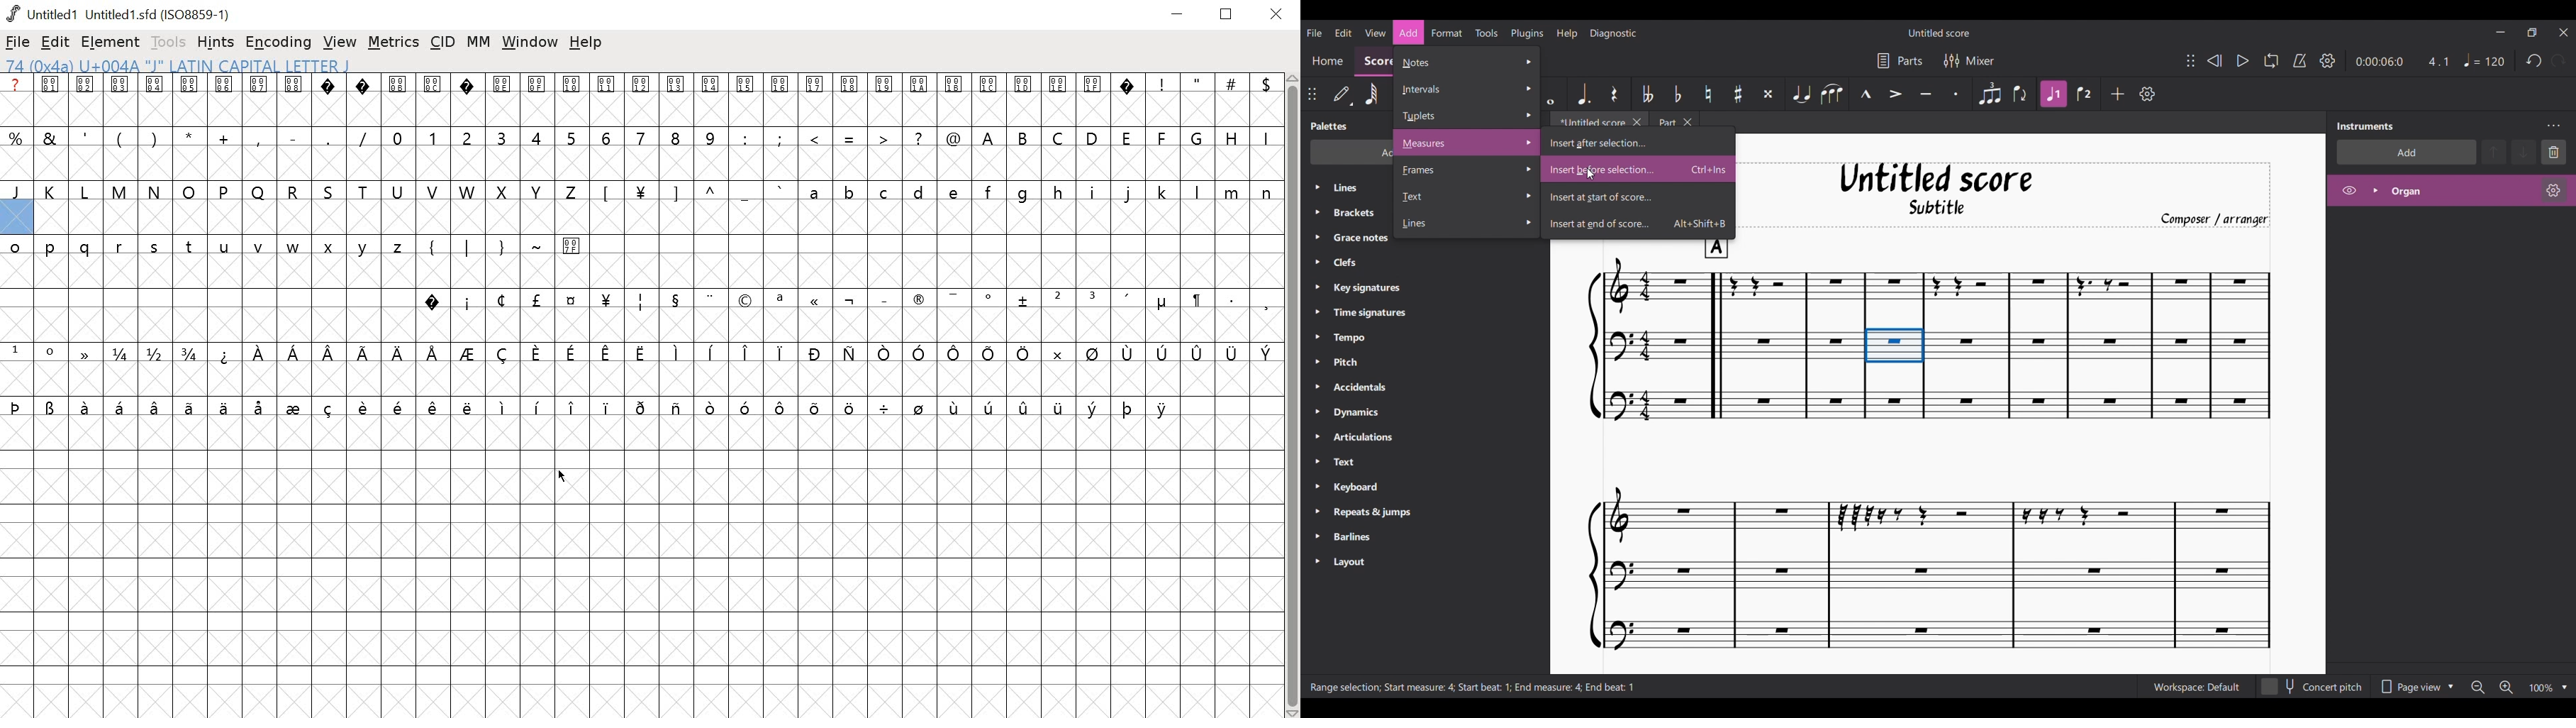 The width and height of the screenshot is (2576, 728). Describe the element at coordinates (2494, 152) in the screenshot. I see `Move up` at that location.